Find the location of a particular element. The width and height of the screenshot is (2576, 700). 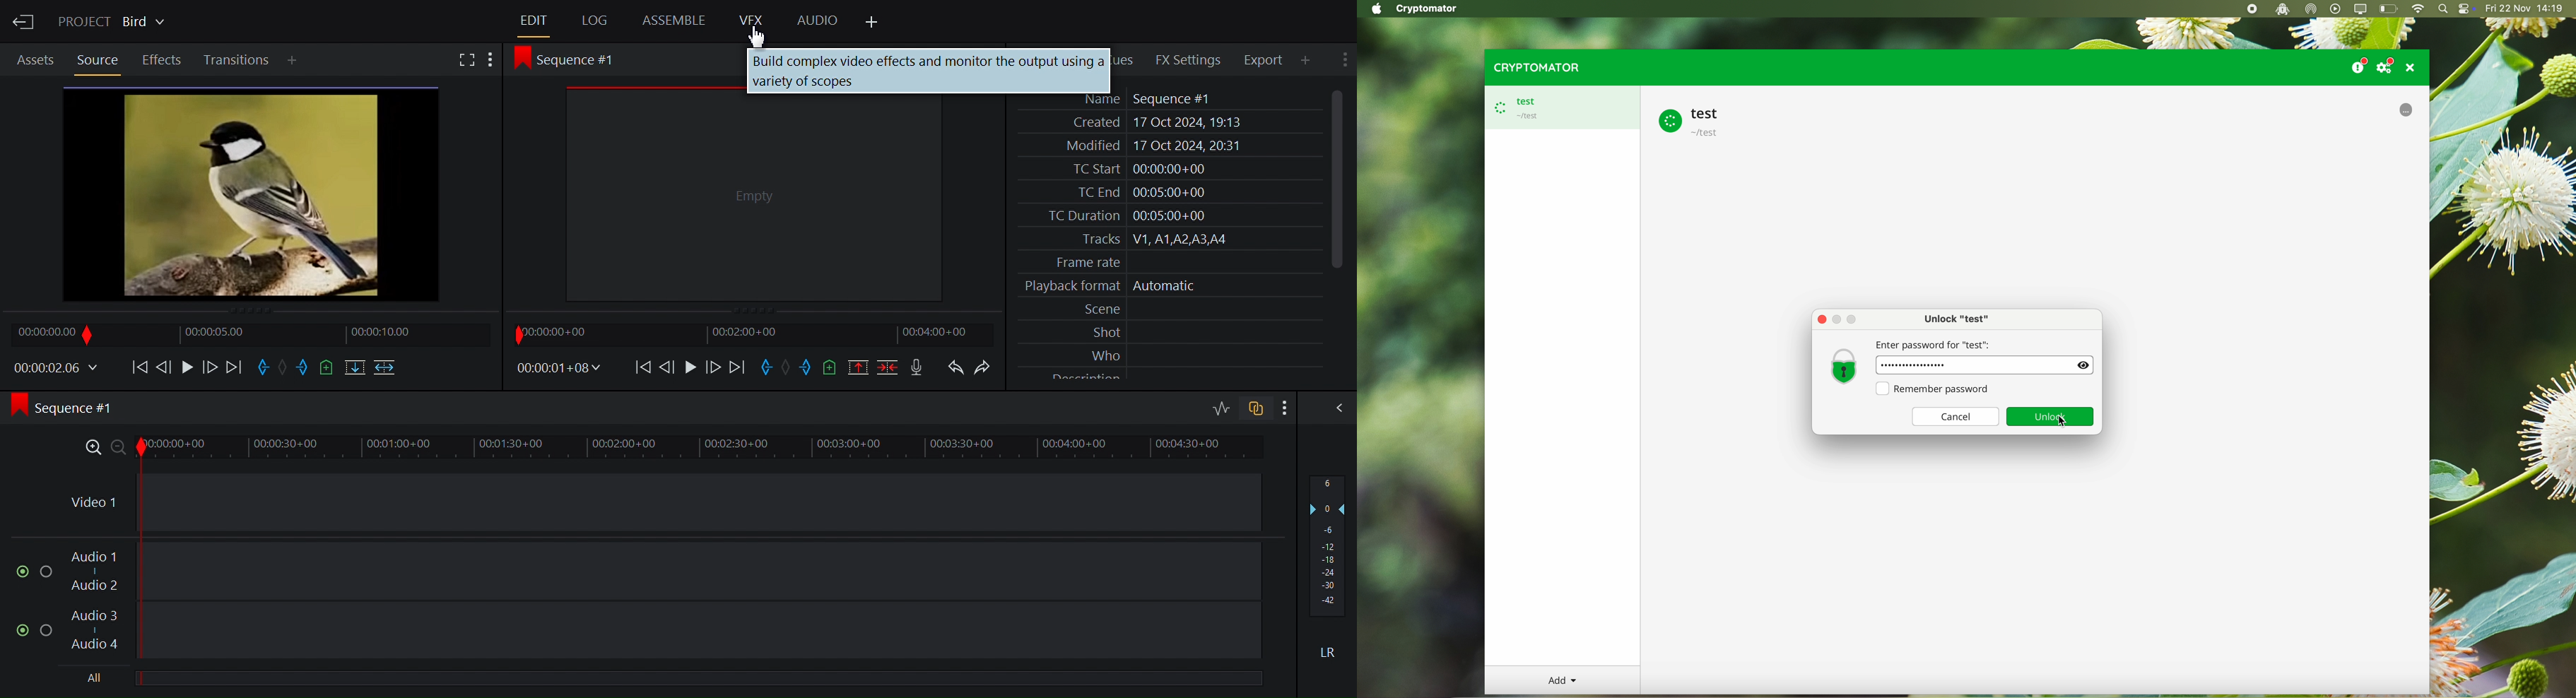

Export is located at coordinates (1263, 59).